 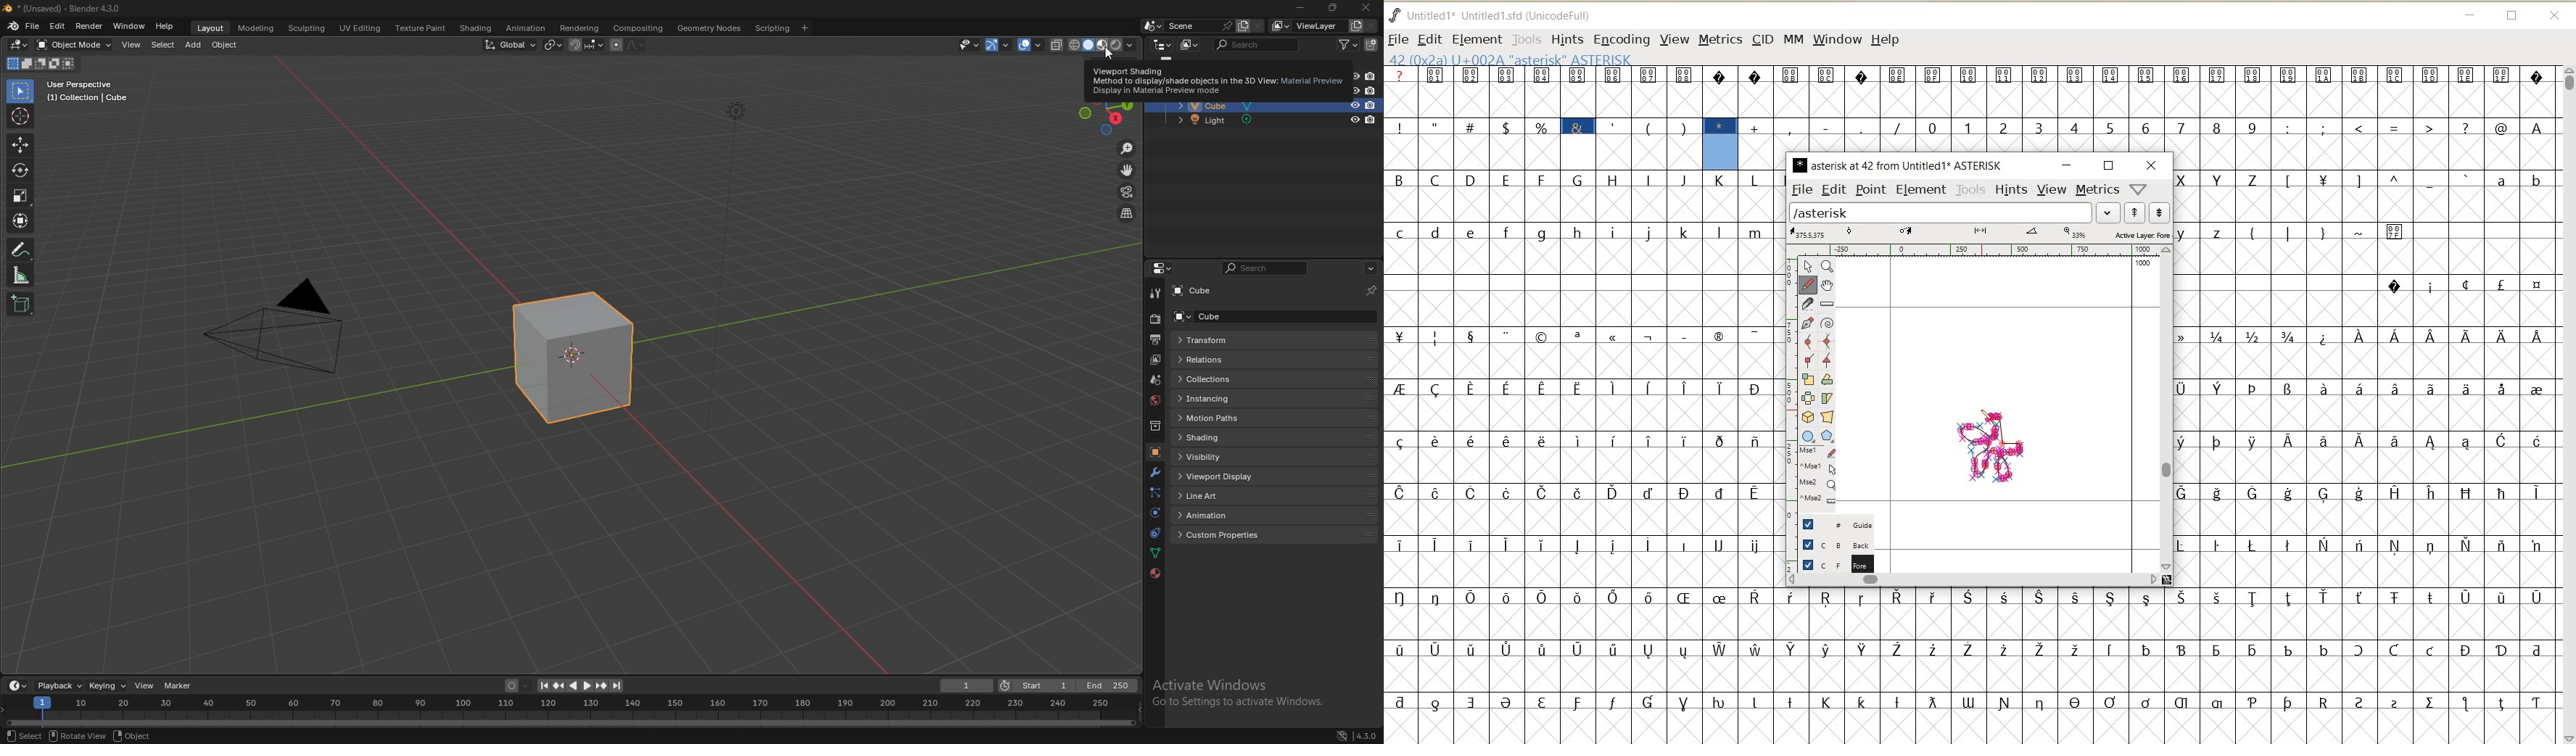 I want to click on filter, so click(x=1349, y=44).